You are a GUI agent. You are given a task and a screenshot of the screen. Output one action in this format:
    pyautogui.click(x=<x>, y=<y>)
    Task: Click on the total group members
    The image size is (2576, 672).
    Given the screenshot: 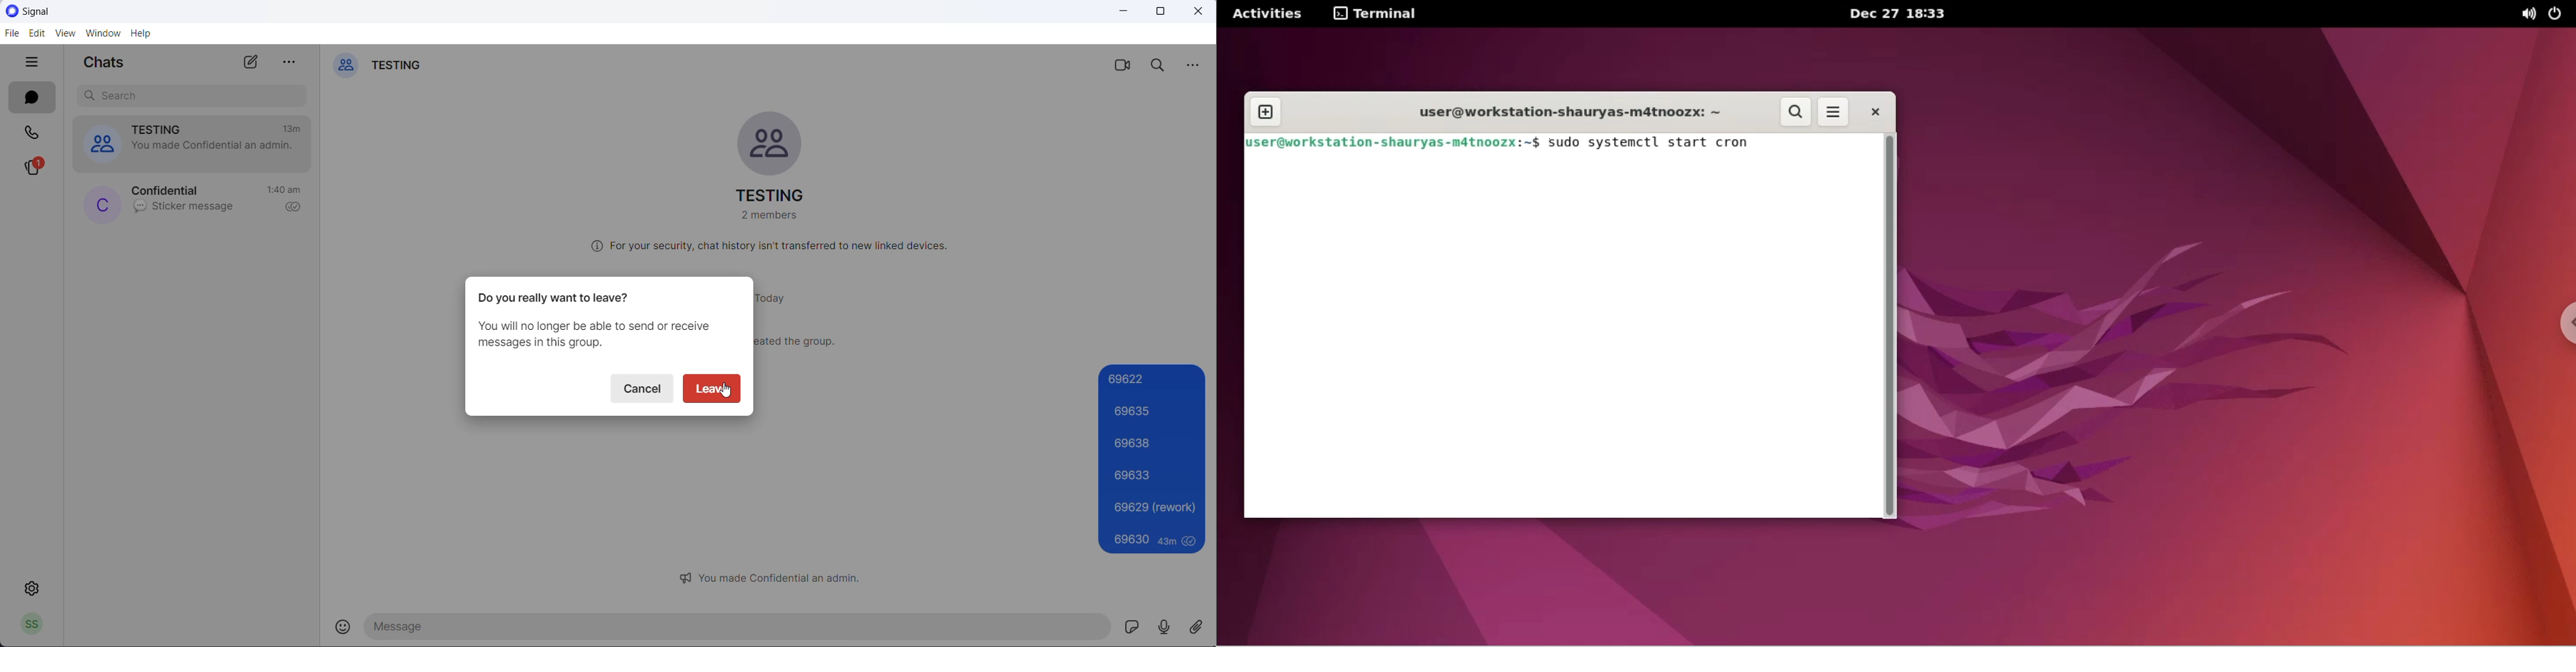 What is the action you would take?
    pyautogui.click(x=768, y=218)
    